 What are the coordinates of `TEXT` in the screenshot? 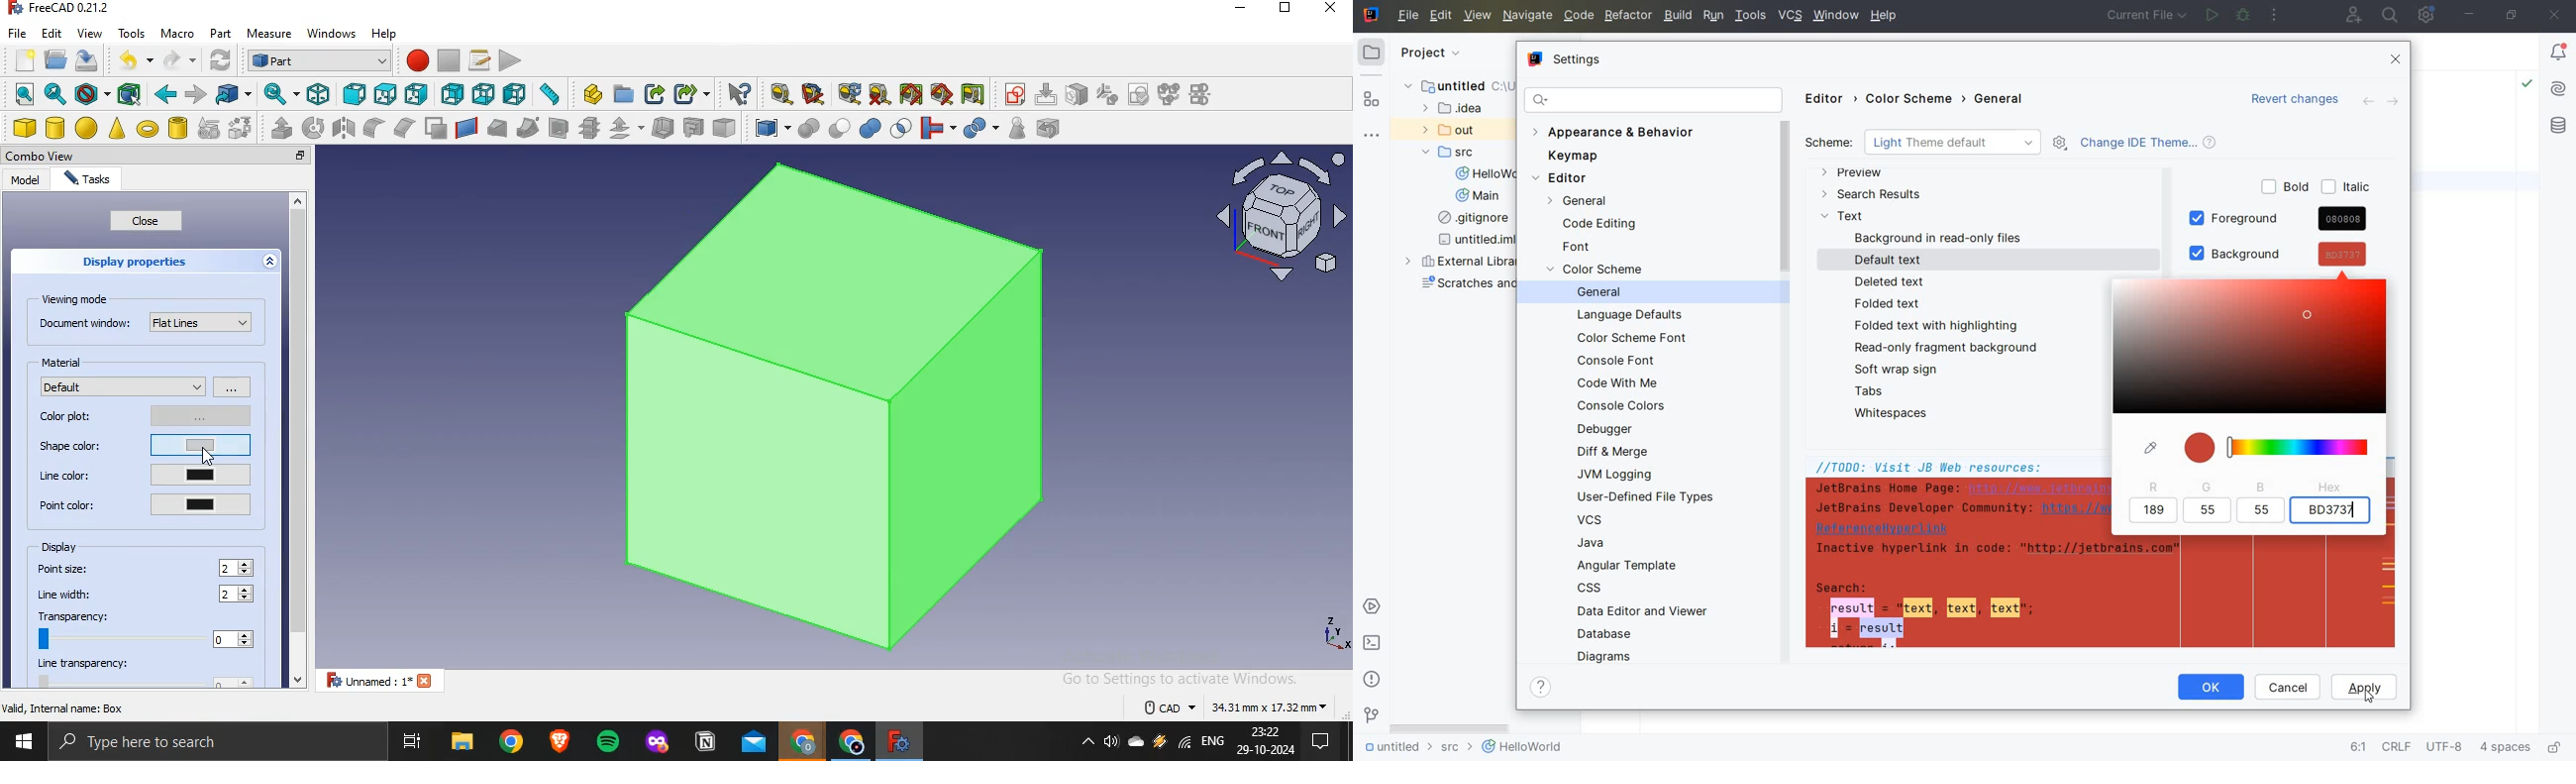 It's located at (1843, 217).